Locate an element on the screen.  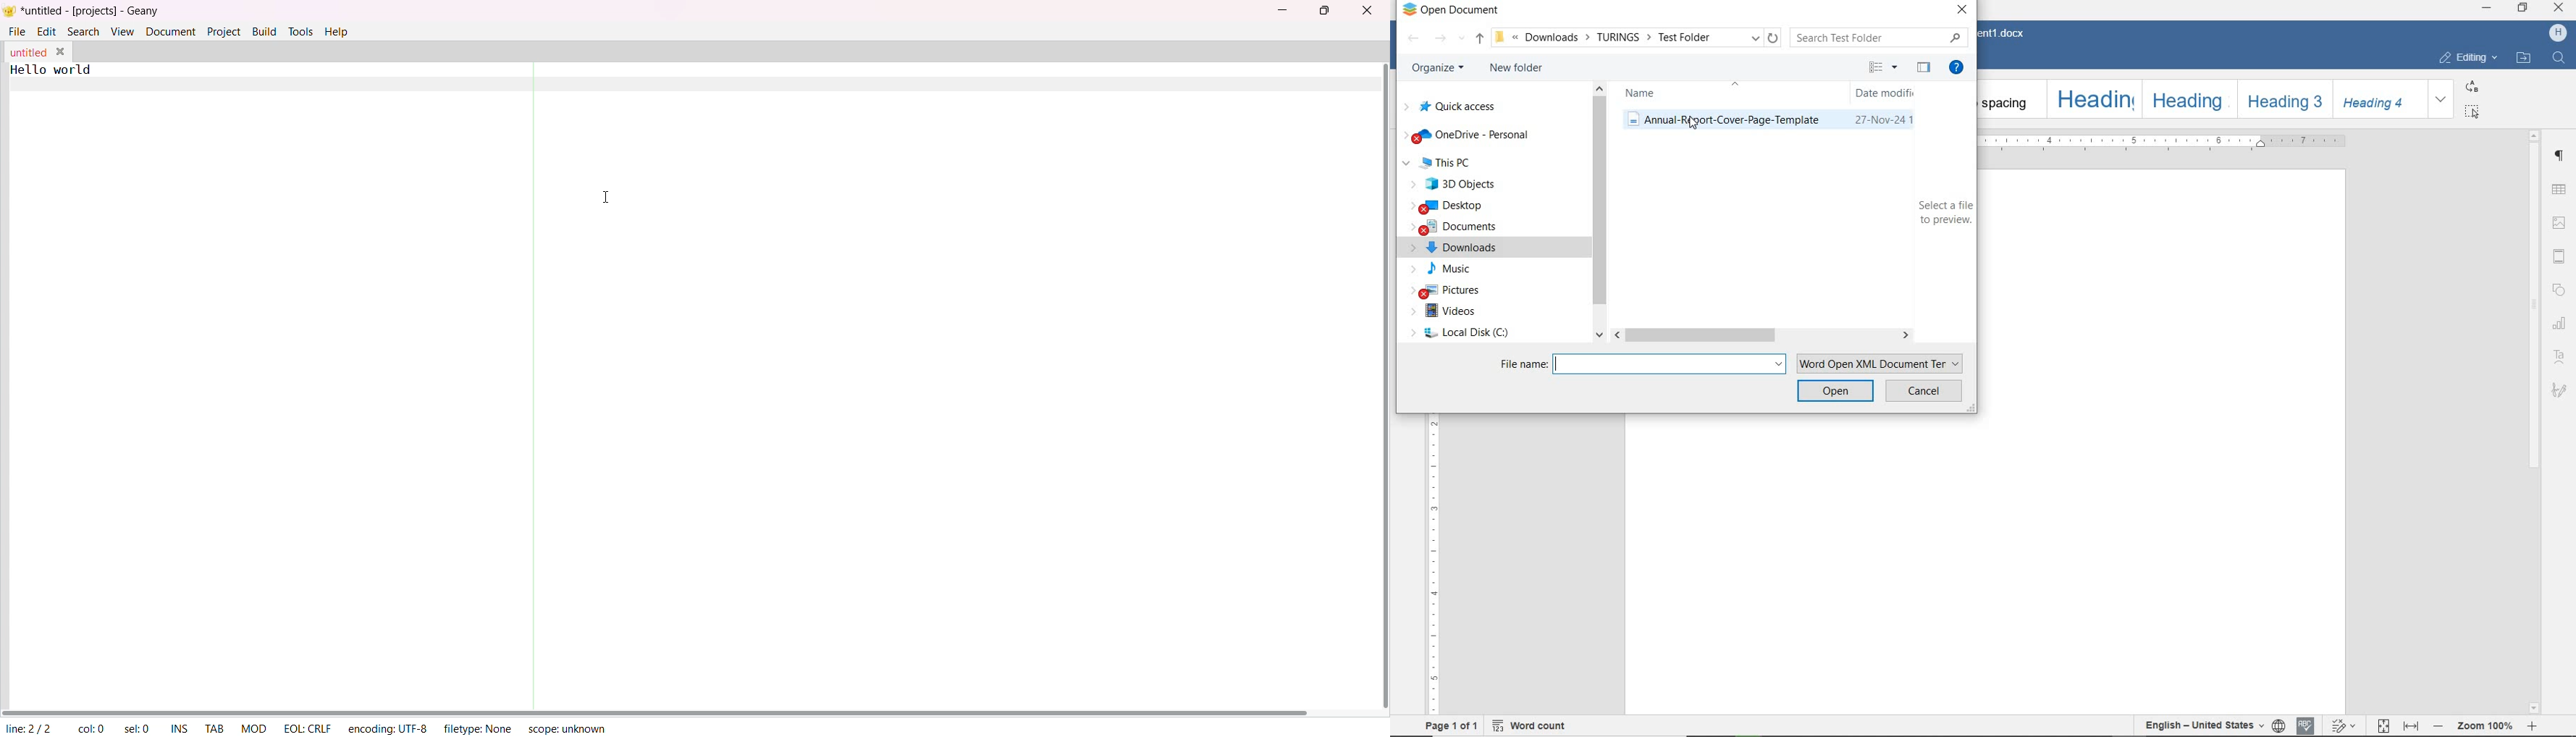
OneDrive - Personal is located at coordinates (1469, 136).